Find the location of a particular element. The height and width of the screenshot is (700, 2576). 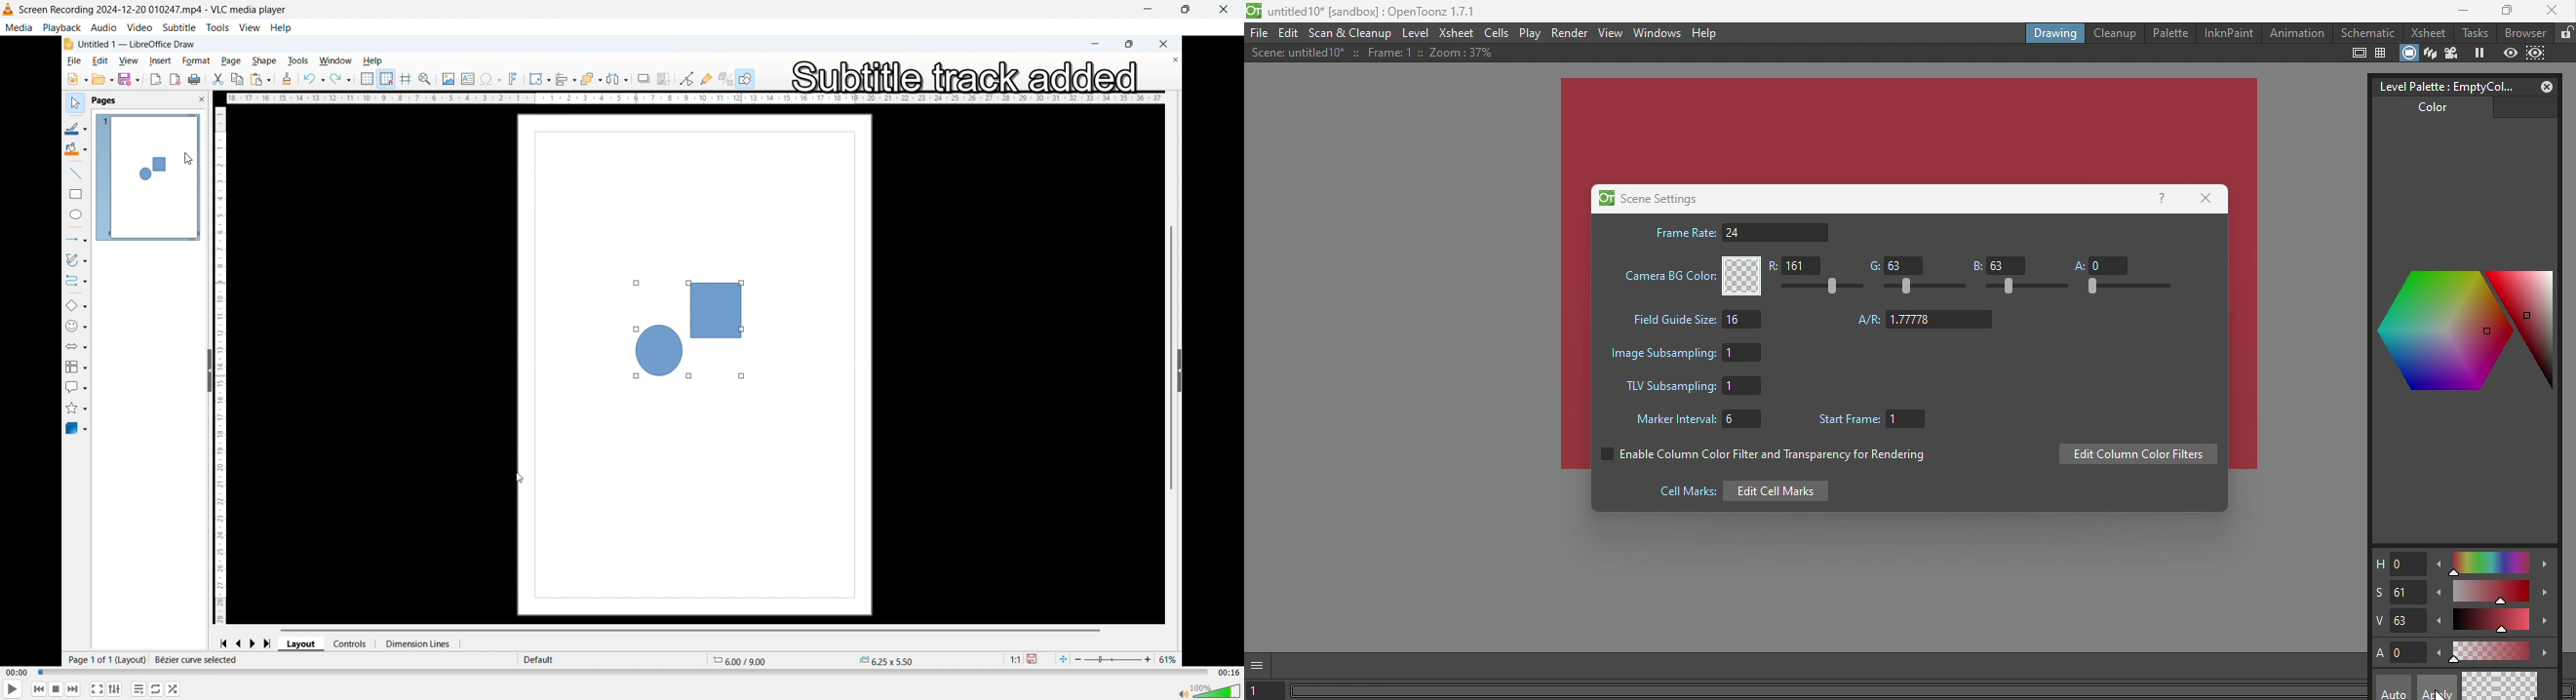

snap to grid is located at coordinates (388, 79).